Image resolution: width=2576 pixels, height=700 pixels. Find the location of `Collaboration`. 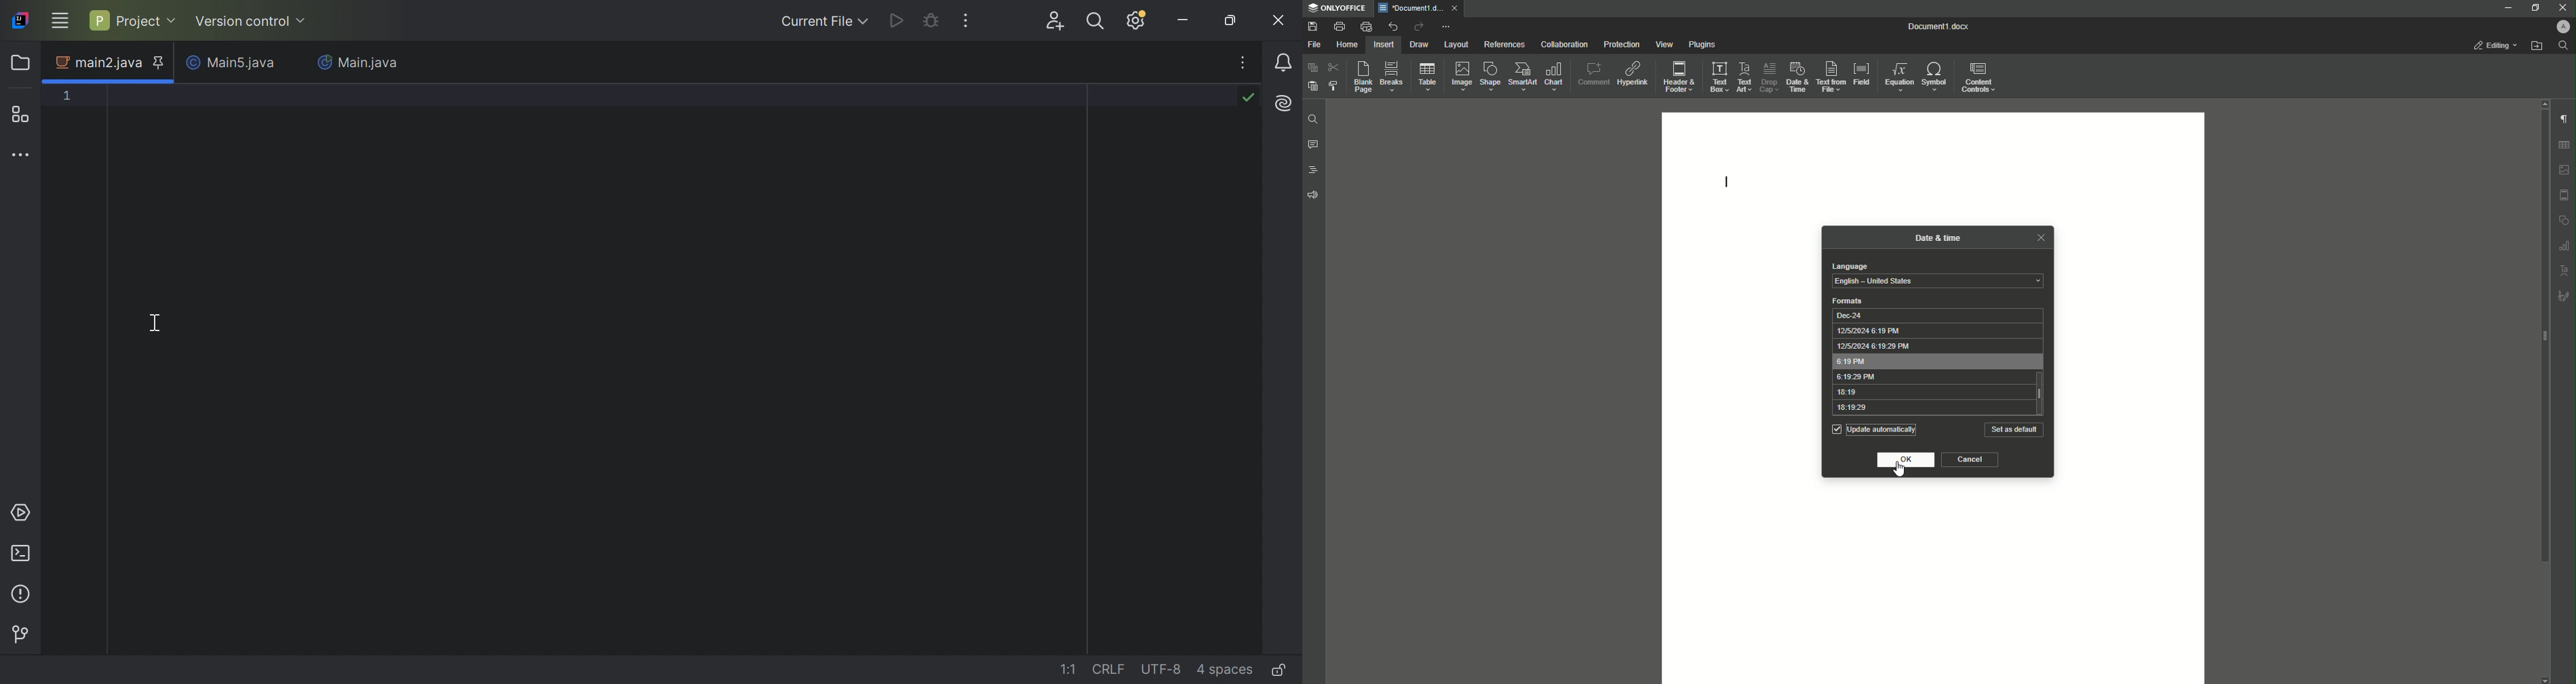

Collaboration is located at coordinates (1562, 43).